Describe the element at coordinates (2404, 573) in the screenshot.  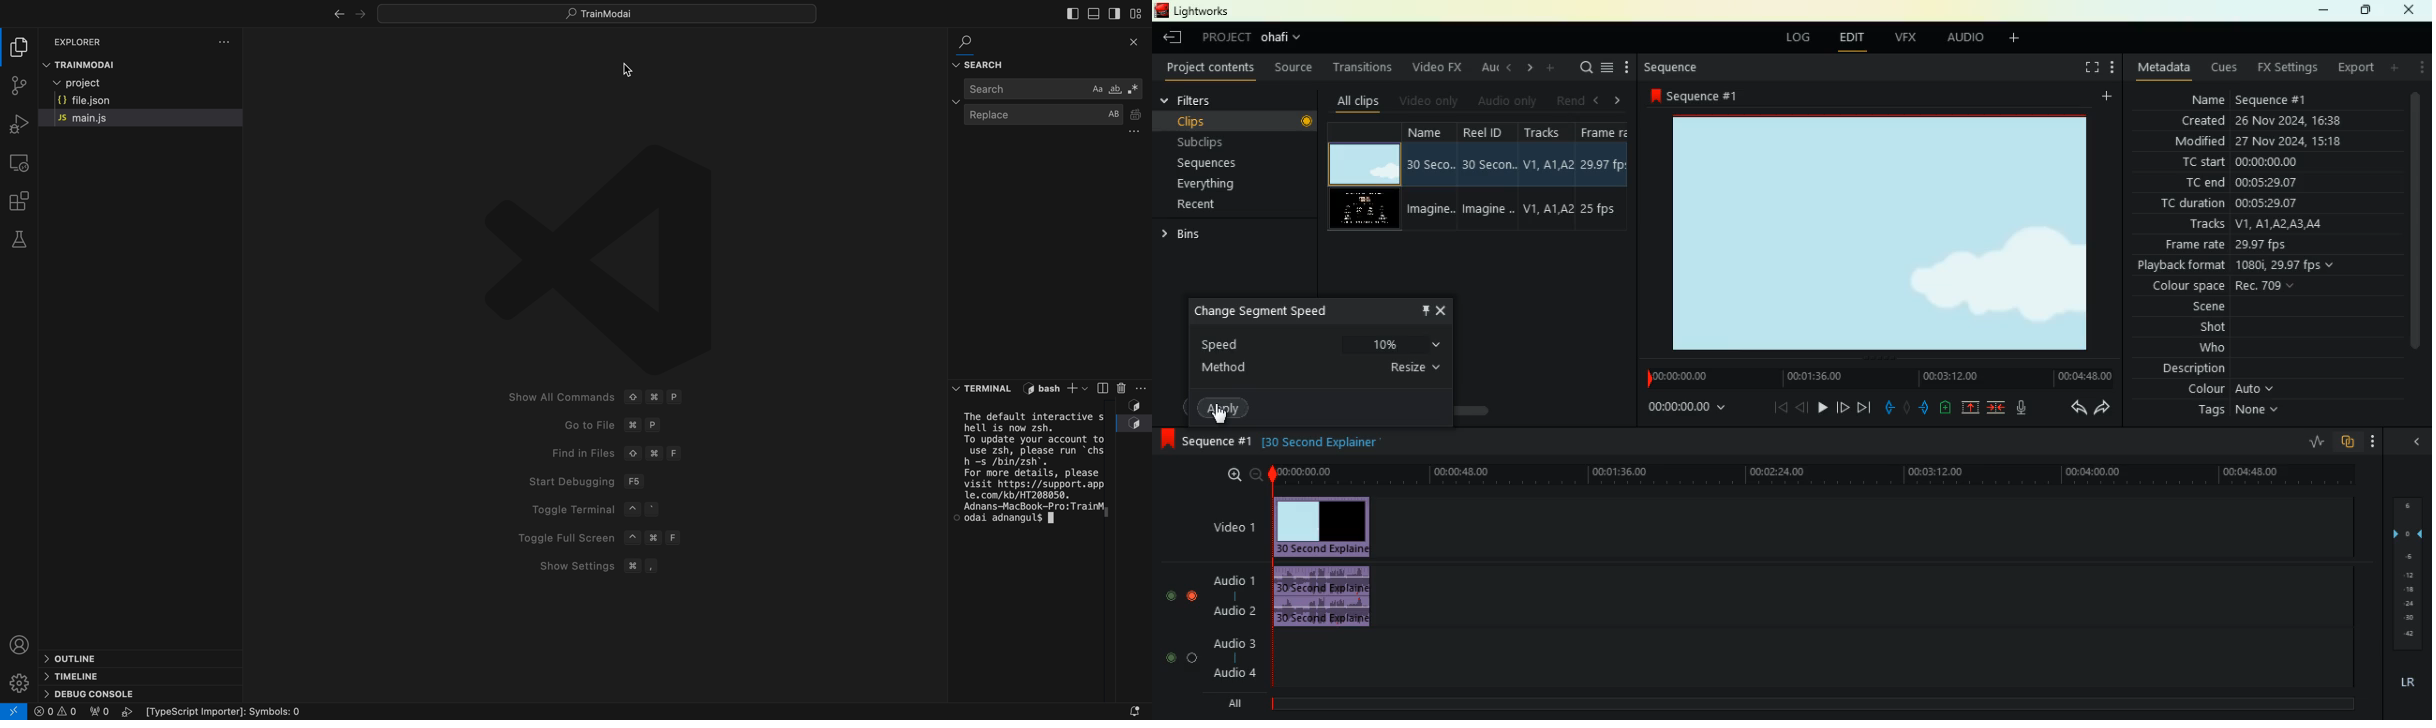
I see `layers` at that location.